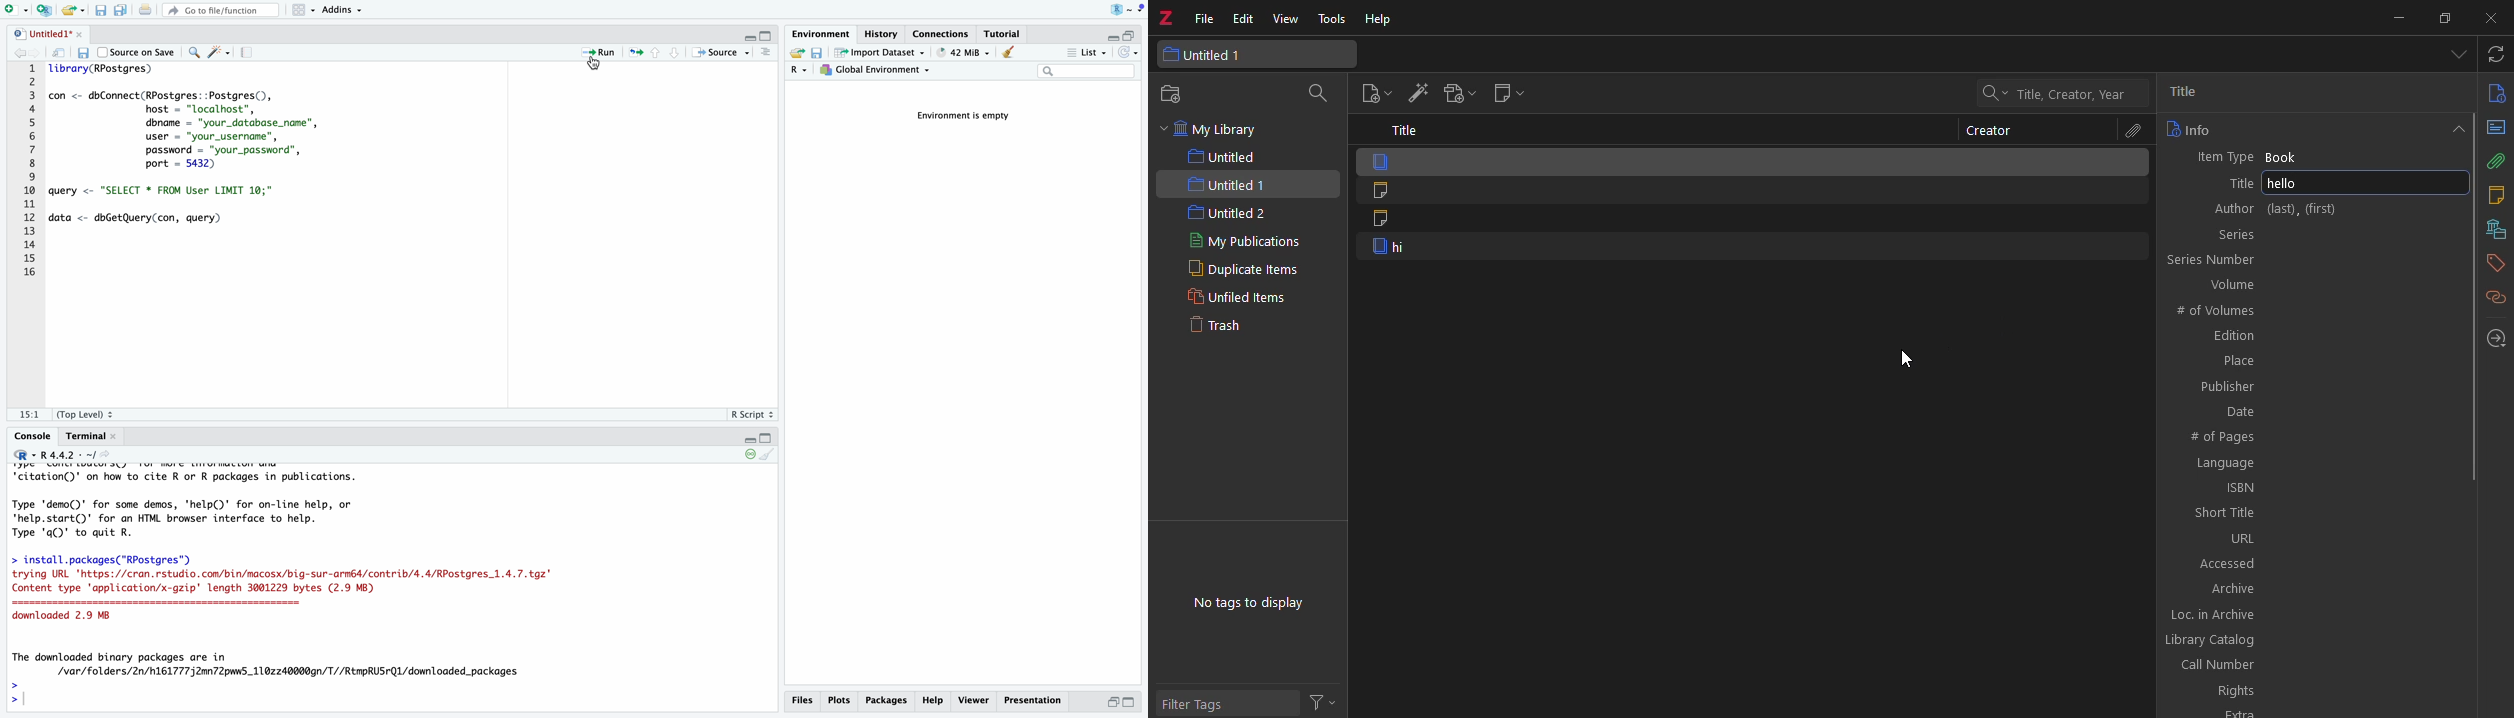  What do you see at coordinates (1245, 327) in the screenshot?
I see `trash` at bounding box center [1245, 327].